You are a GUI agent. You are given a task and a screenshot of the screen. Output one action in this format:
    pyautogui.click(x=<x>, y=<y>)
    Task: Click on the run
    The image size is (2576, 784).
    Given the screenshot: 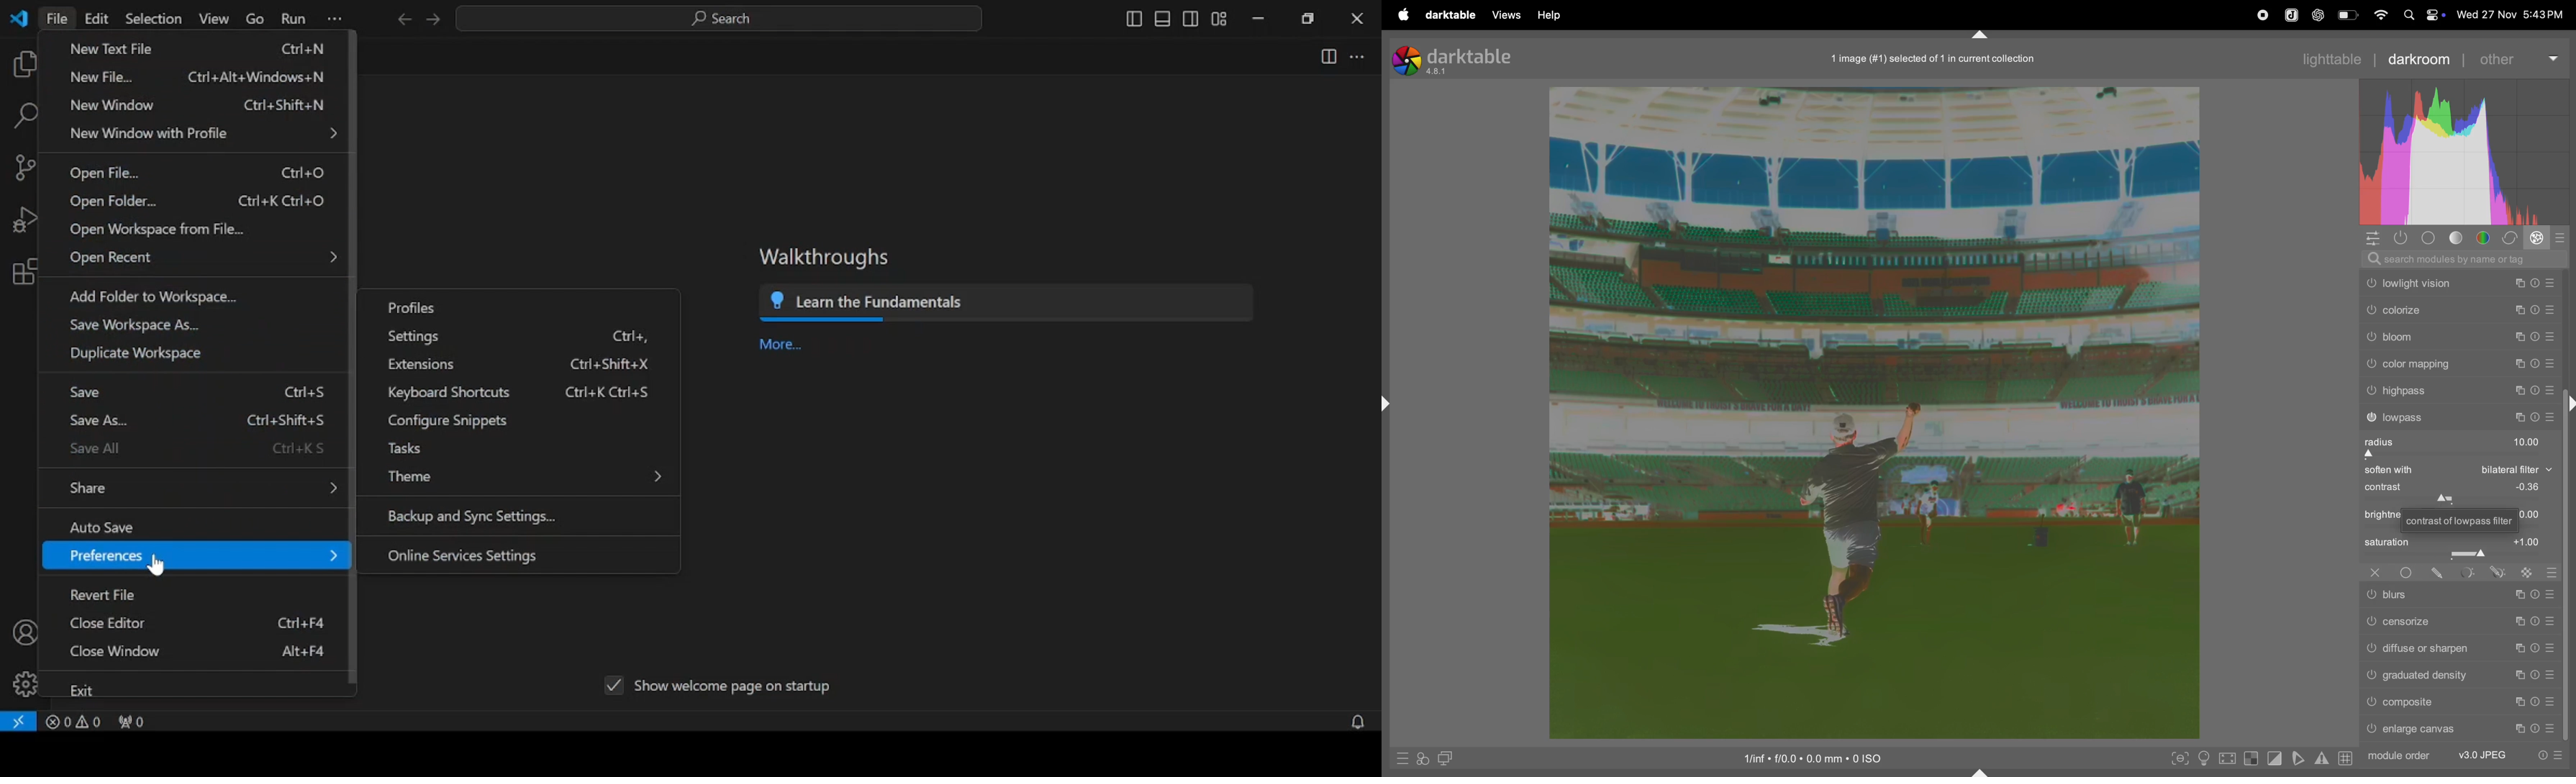 What is the action you would take?
    pyautogui.click(x=293, y=19)
    